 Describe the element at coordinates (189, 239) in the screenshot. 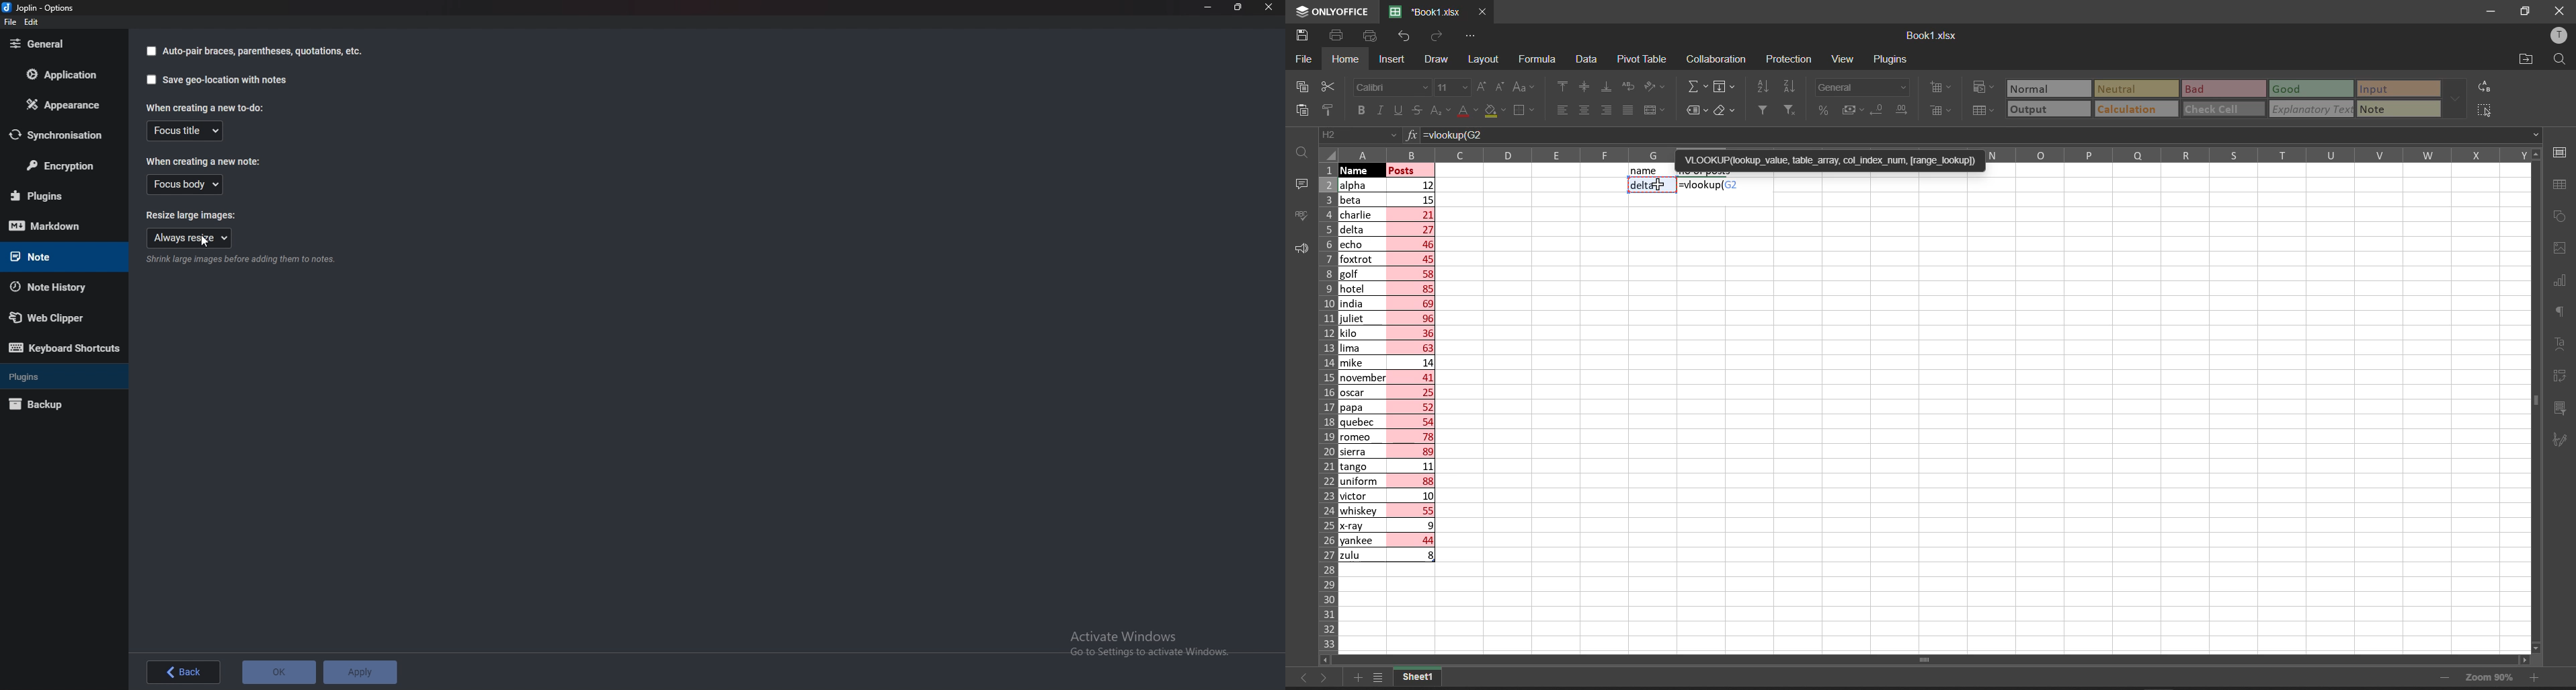

I see `Always resize` at that location.